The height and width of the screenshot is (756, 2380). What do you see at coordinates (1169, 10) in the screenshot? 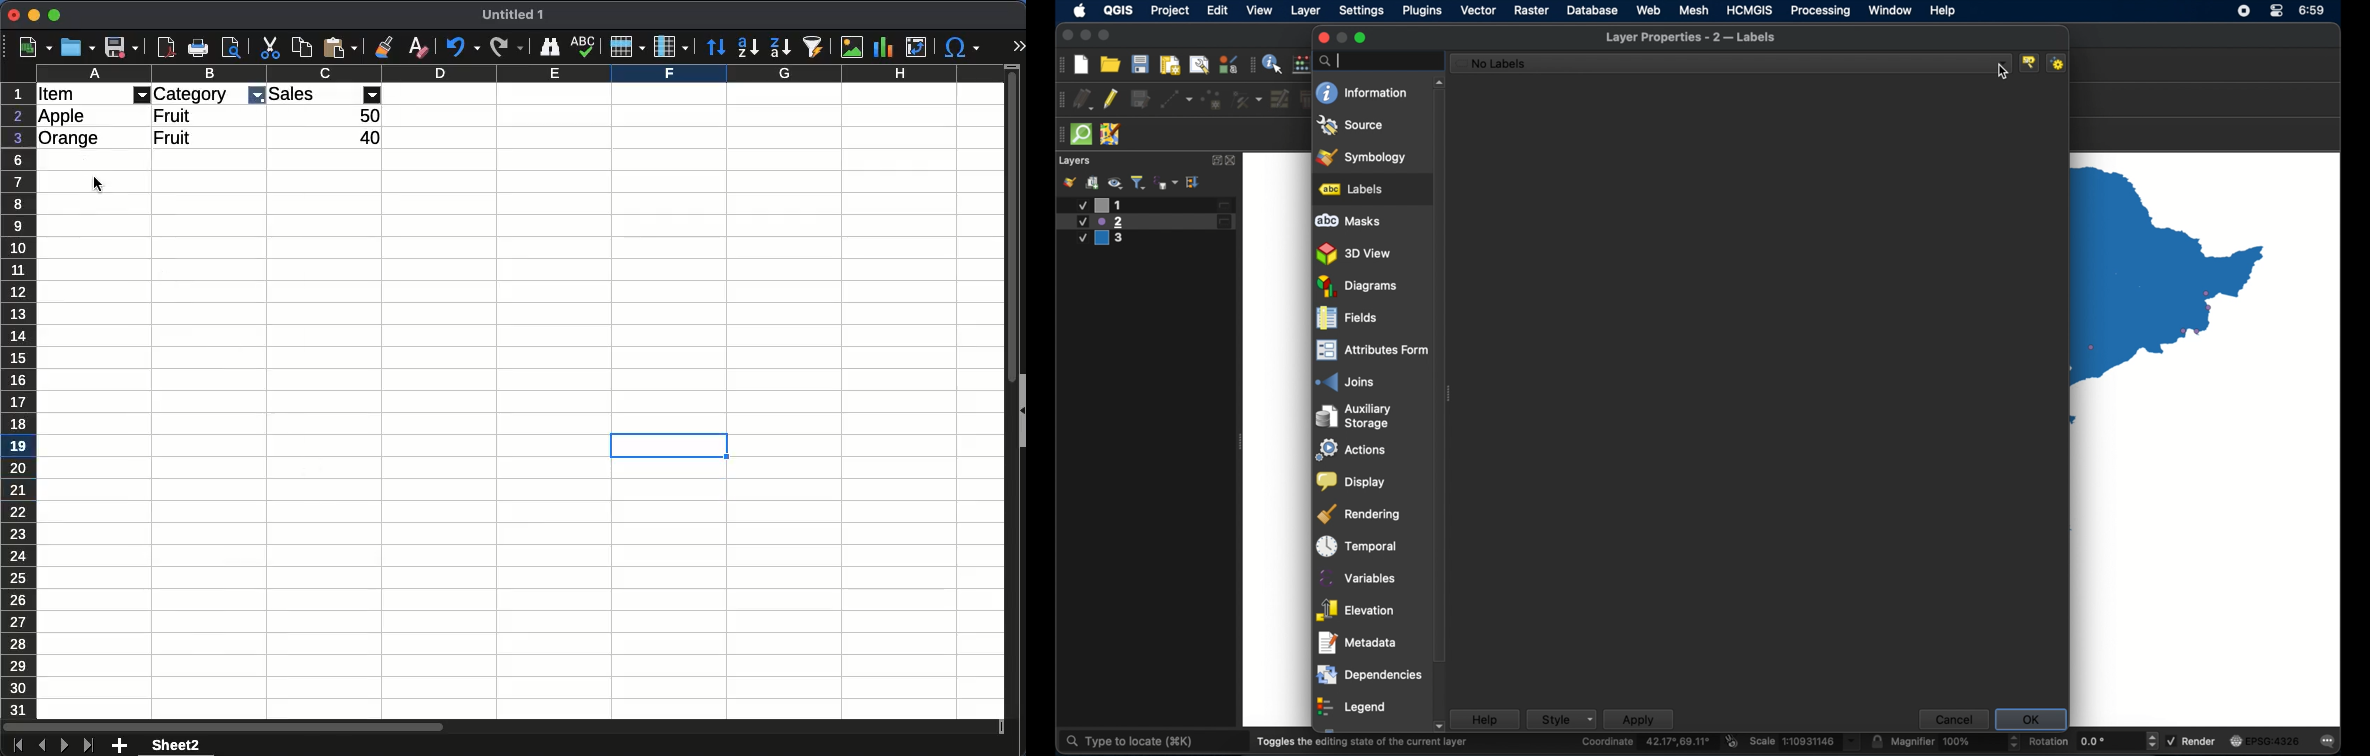
I see `project` at bounding box center [1169, 10].